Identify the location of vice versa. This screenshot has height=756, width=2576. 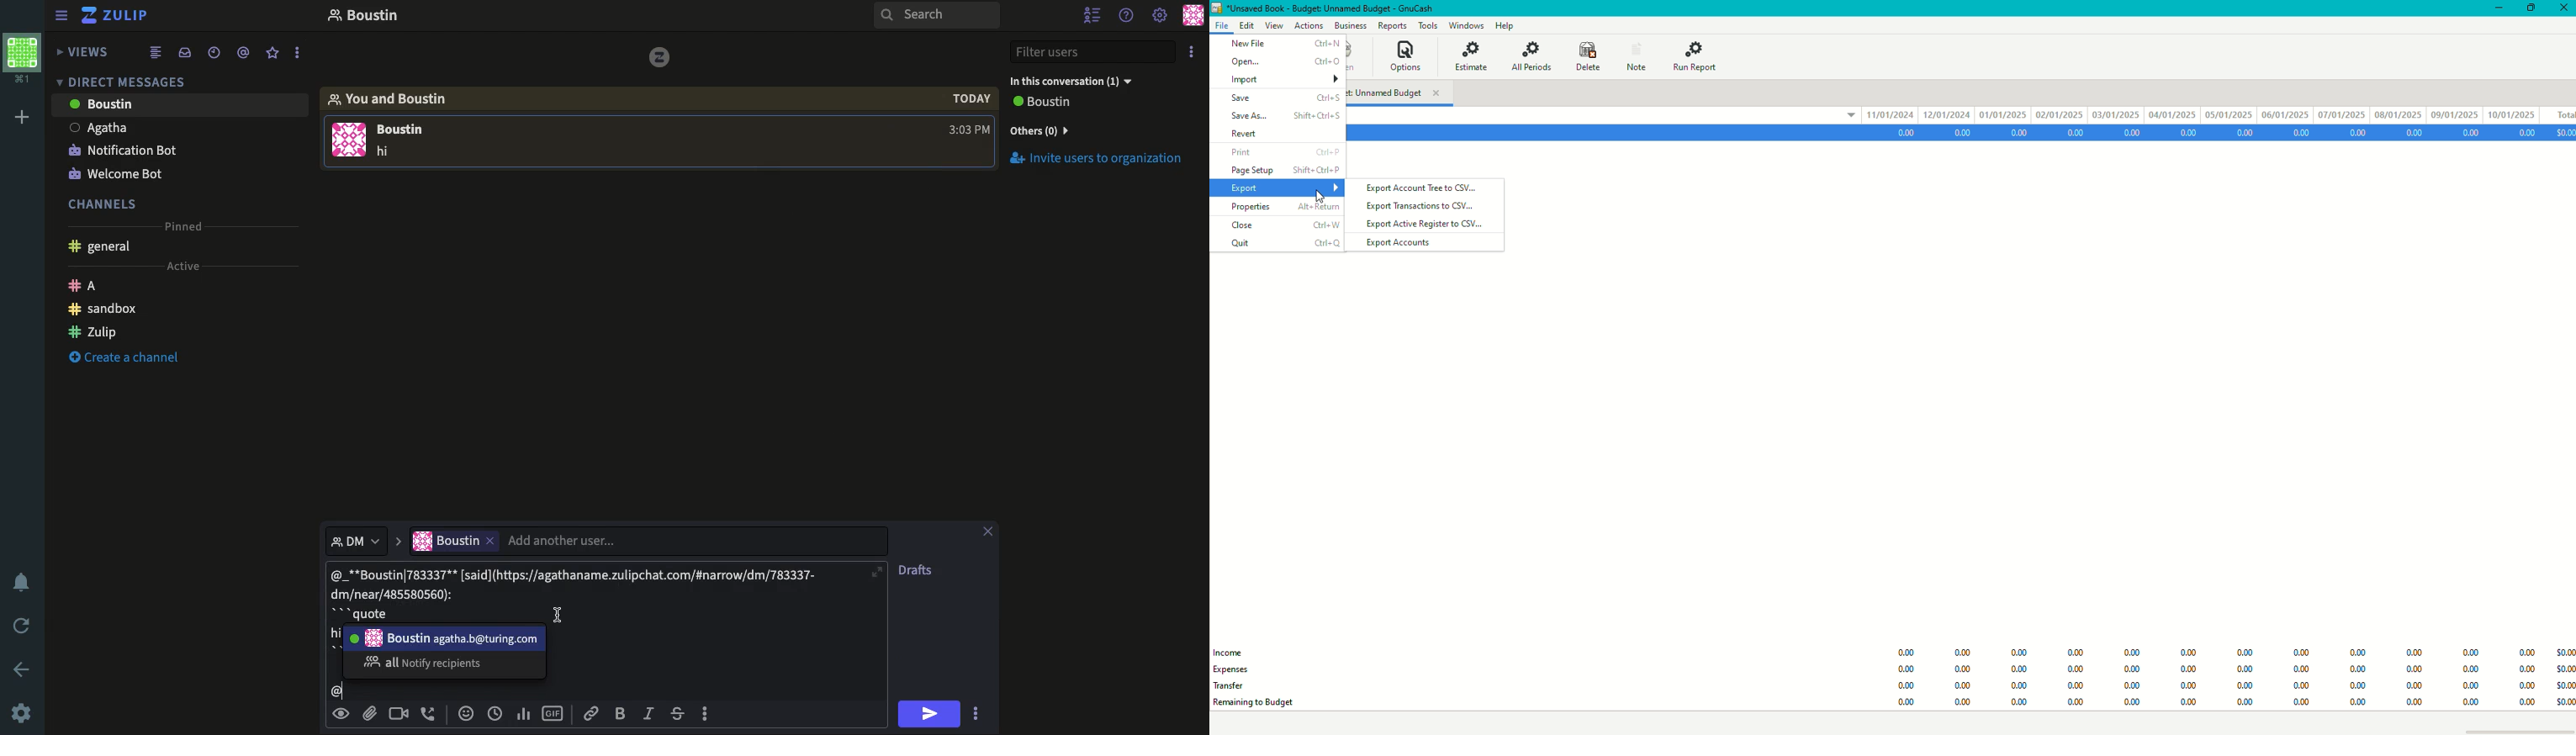
(659, 56).